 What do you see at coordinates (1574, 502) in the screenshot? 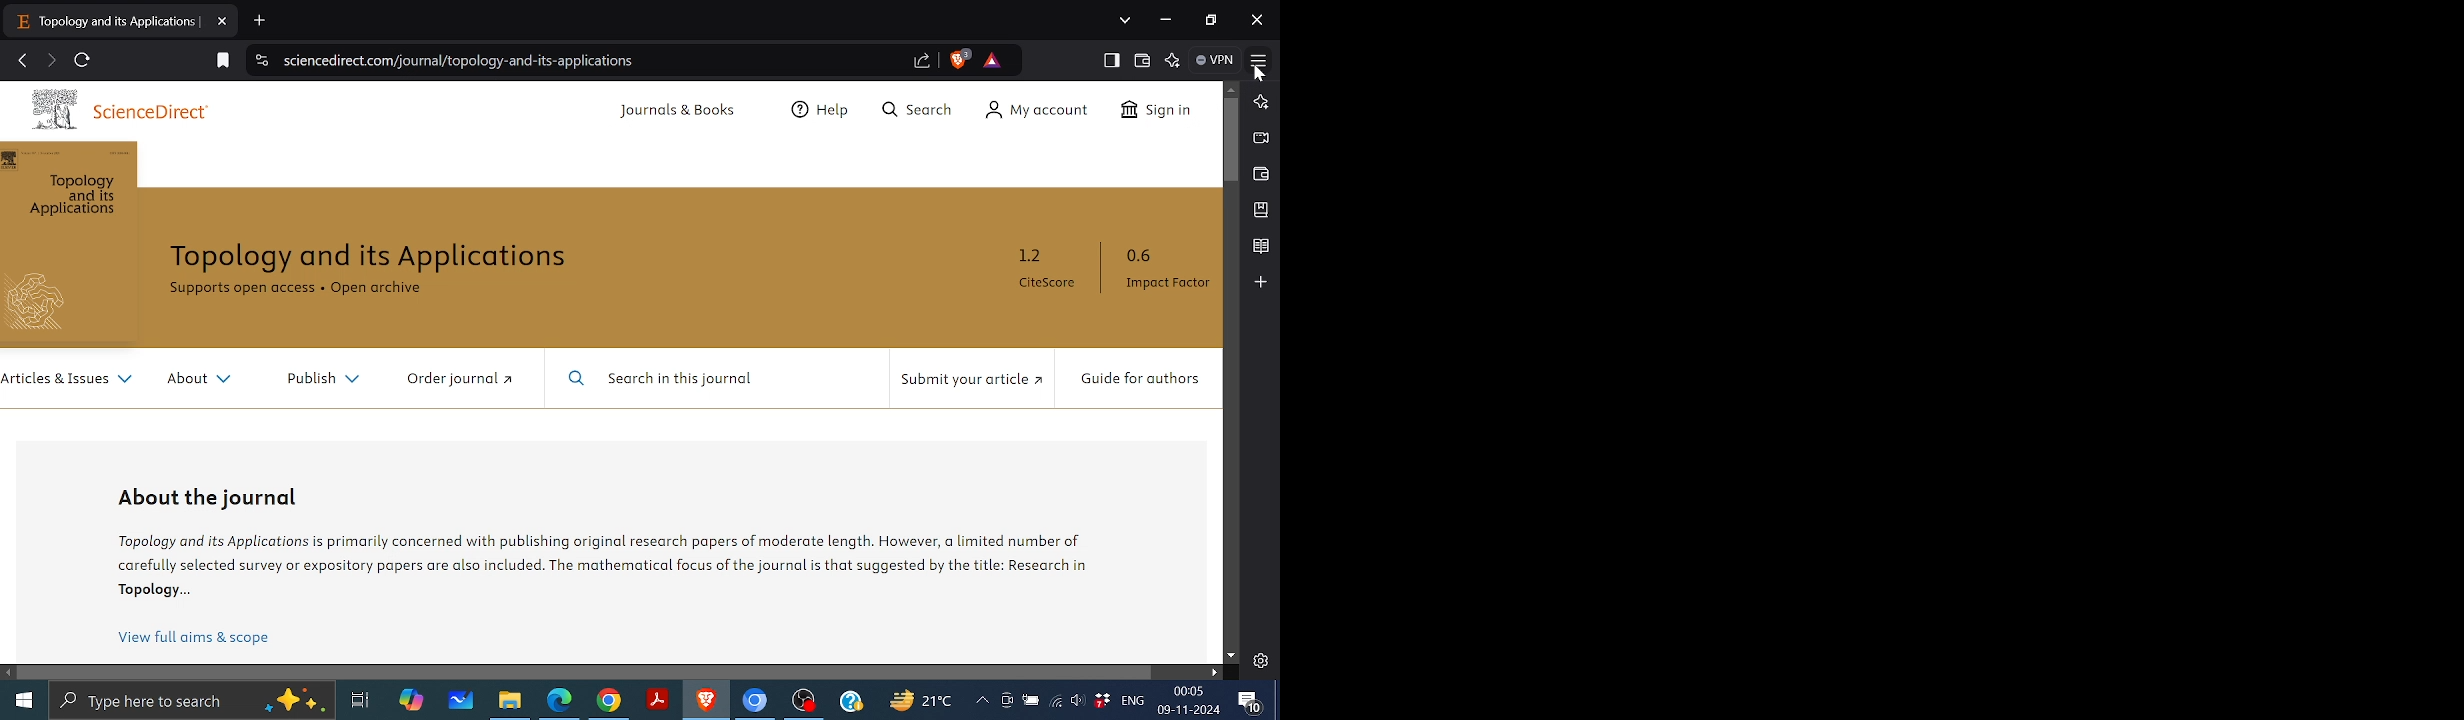
I see `Display capture` at bounding box center [1574, 502].